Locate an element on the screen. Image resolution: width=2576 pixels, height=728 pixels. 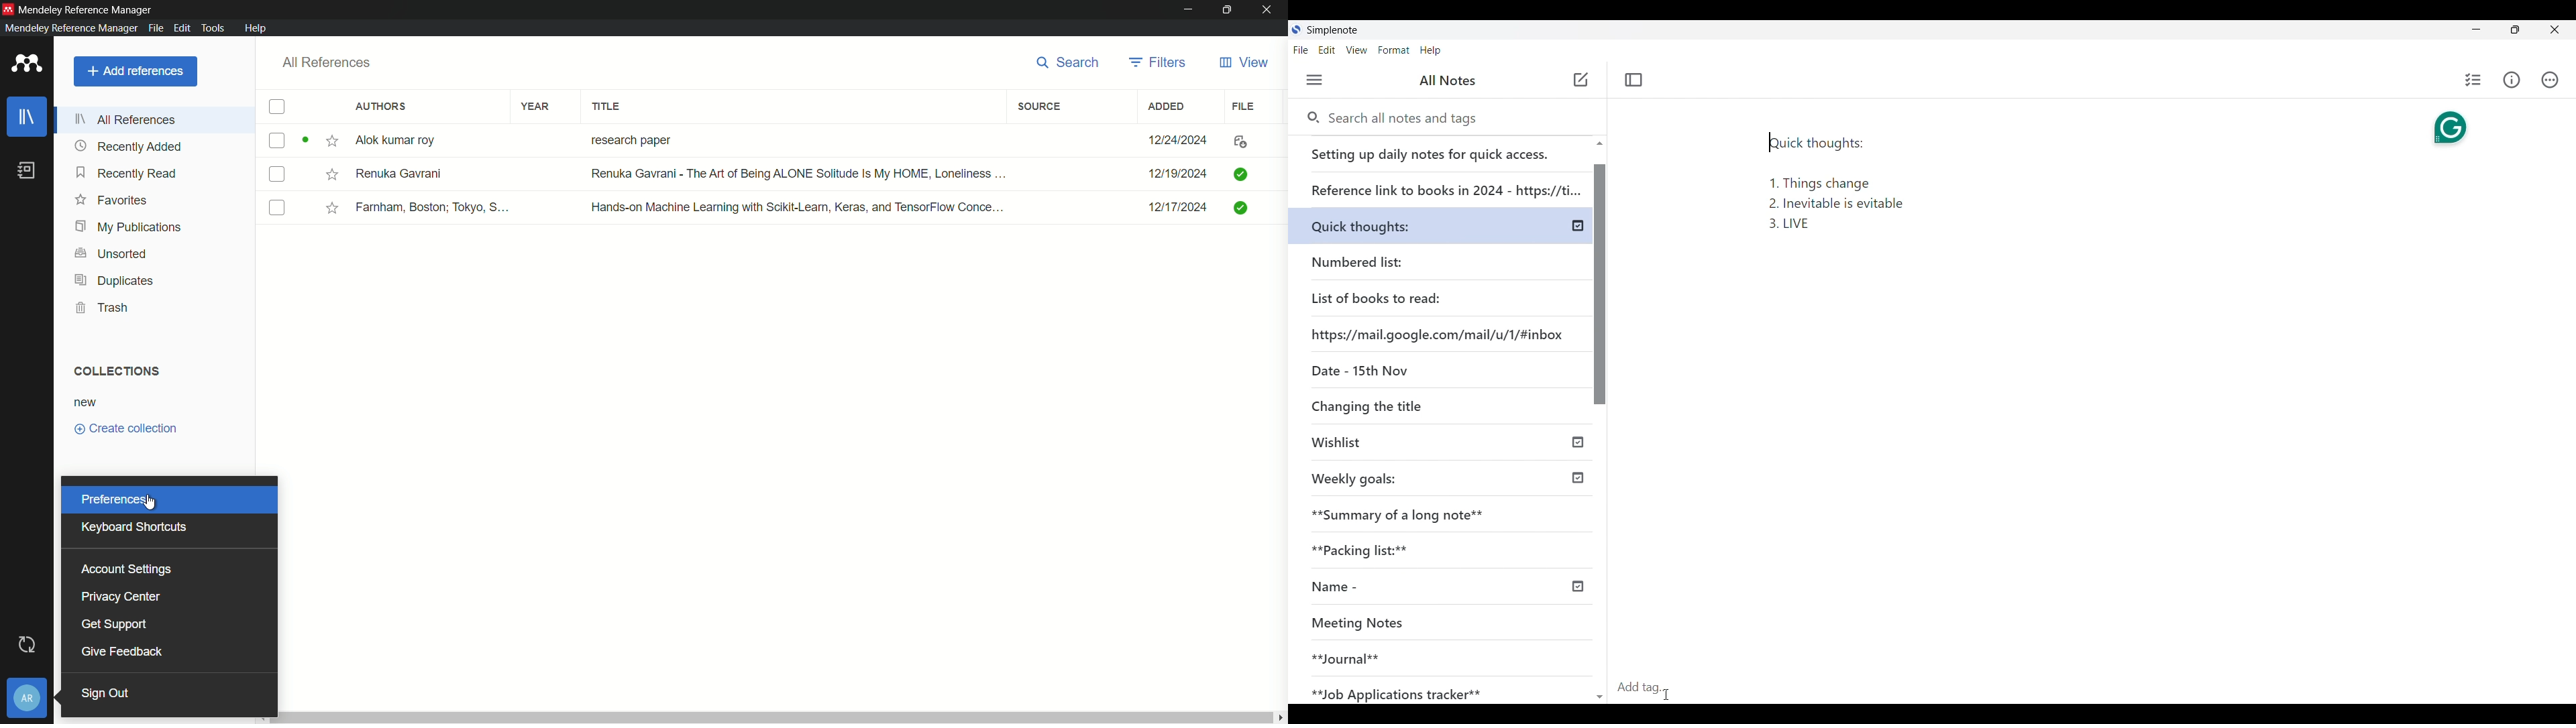
preferences is located at coordinates (118, 499).